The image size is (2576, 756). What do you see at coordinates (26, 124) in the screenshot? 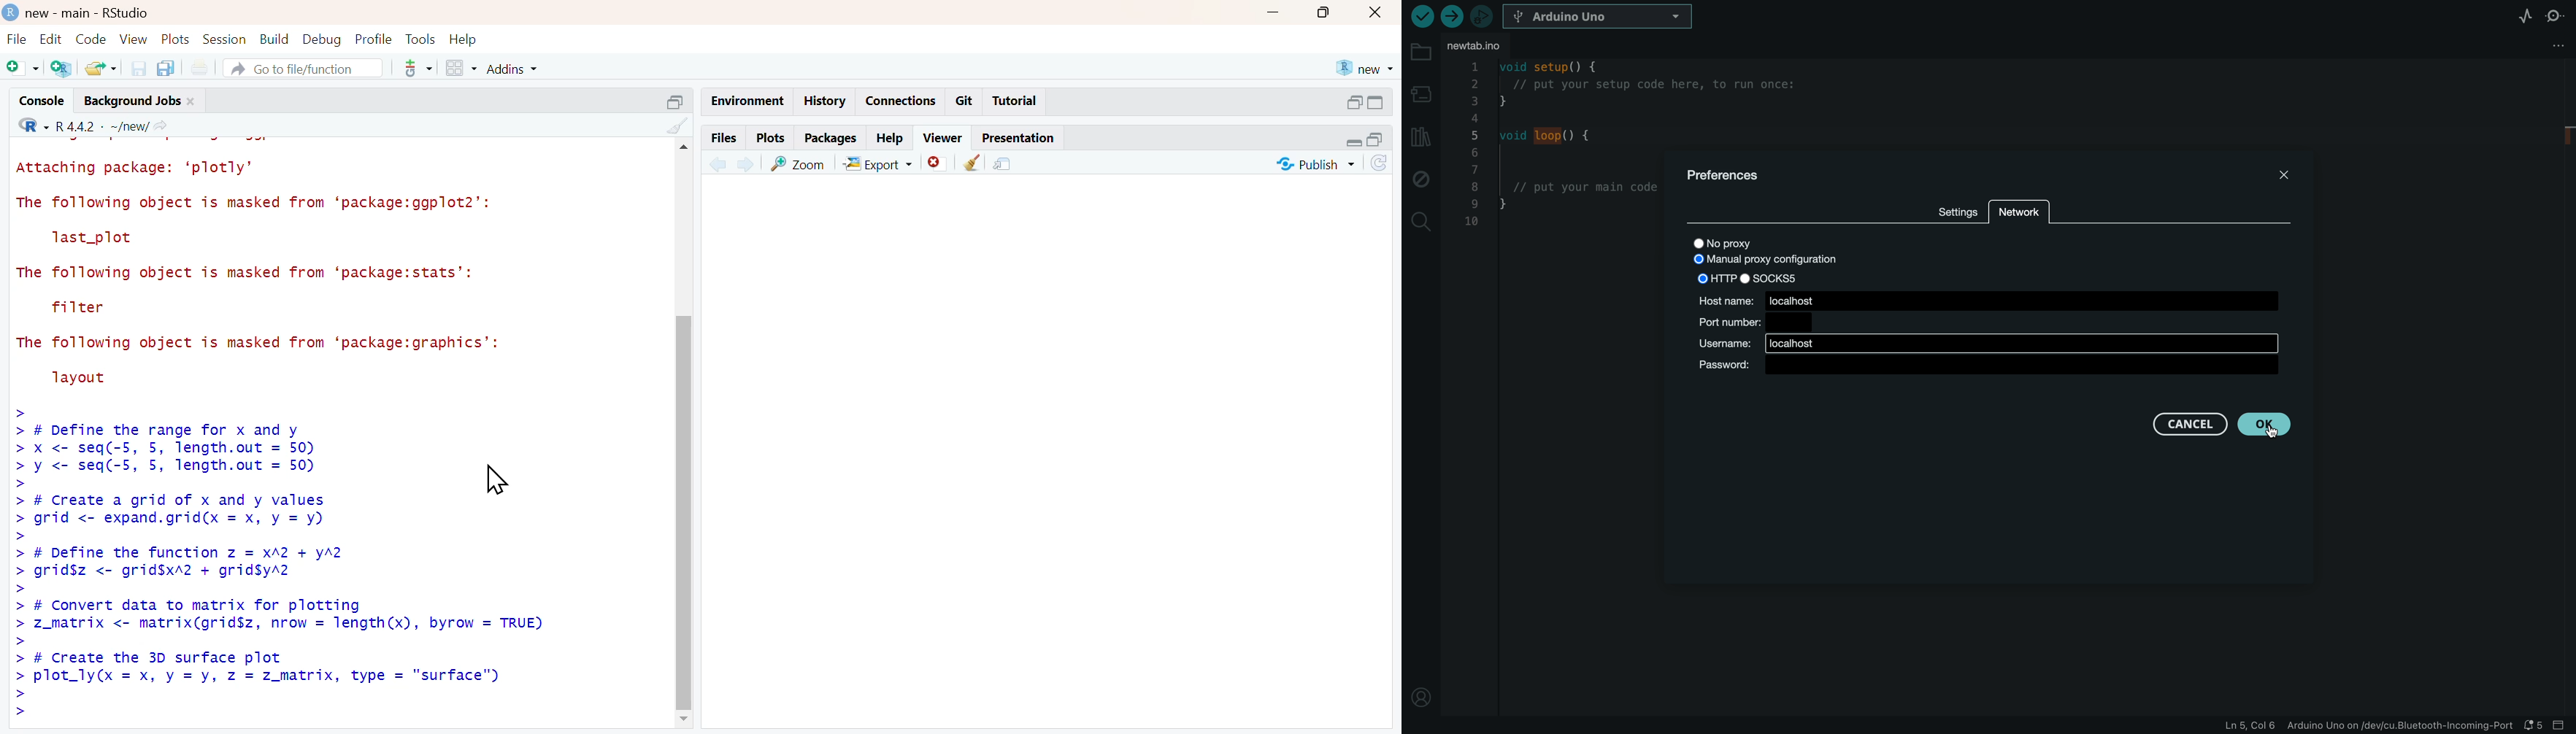
I see `select language` at bounding box center [26, 124].